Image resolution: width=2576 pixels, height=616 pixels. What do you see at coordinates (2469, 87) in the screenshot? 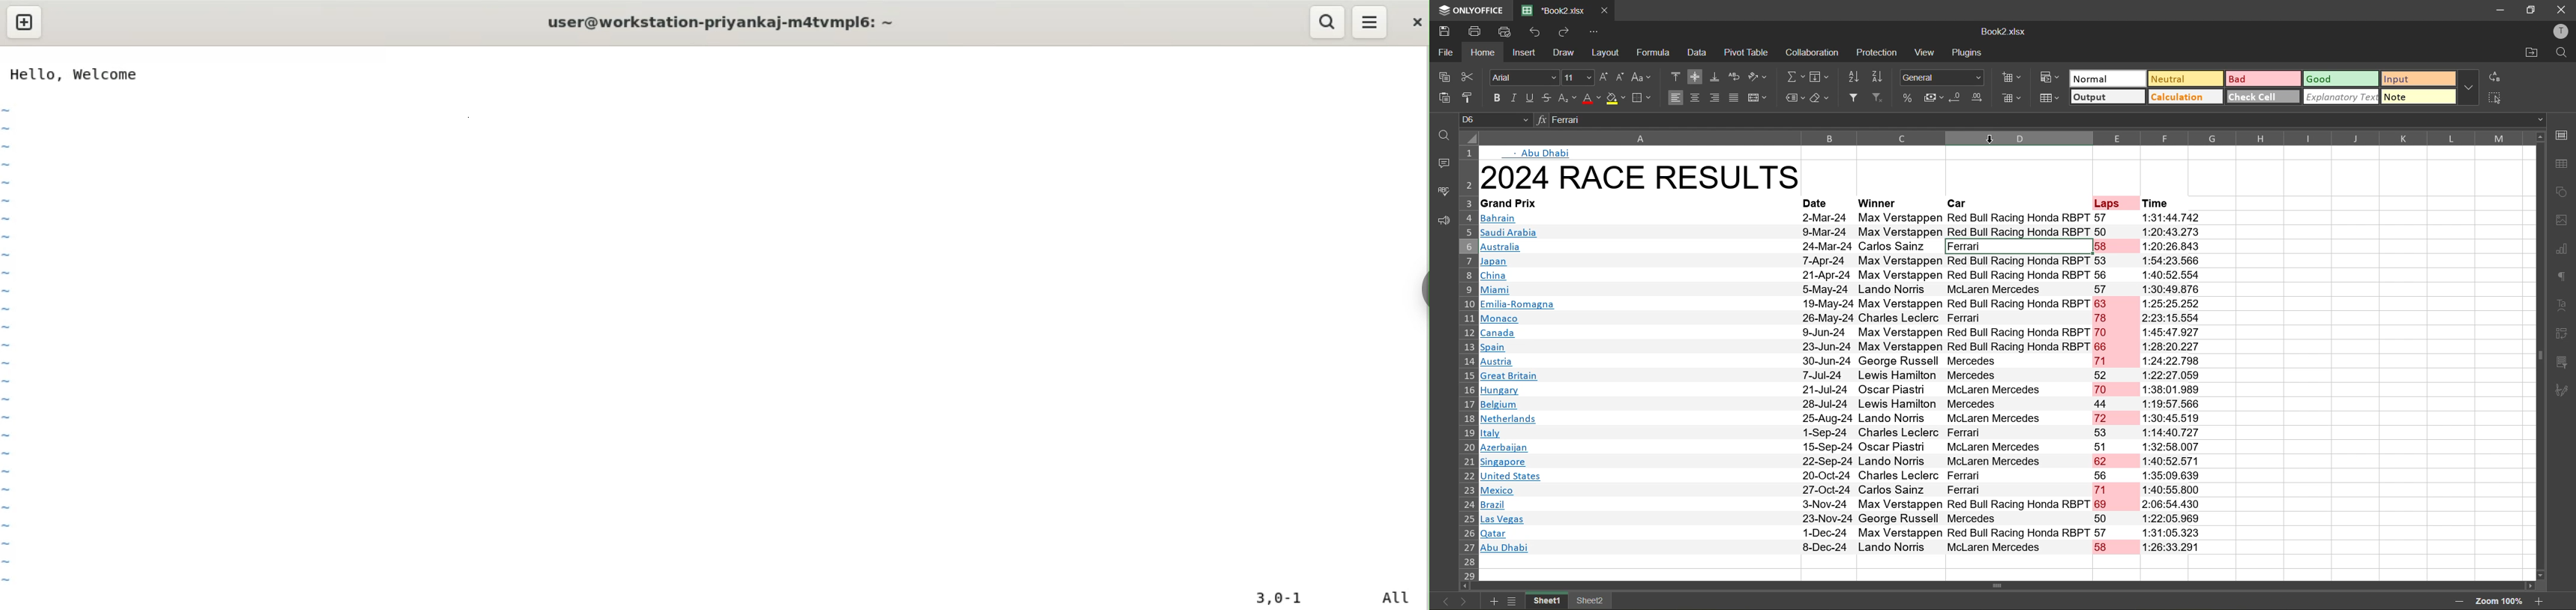
I see `more options` at bounding box center [2469, 87].